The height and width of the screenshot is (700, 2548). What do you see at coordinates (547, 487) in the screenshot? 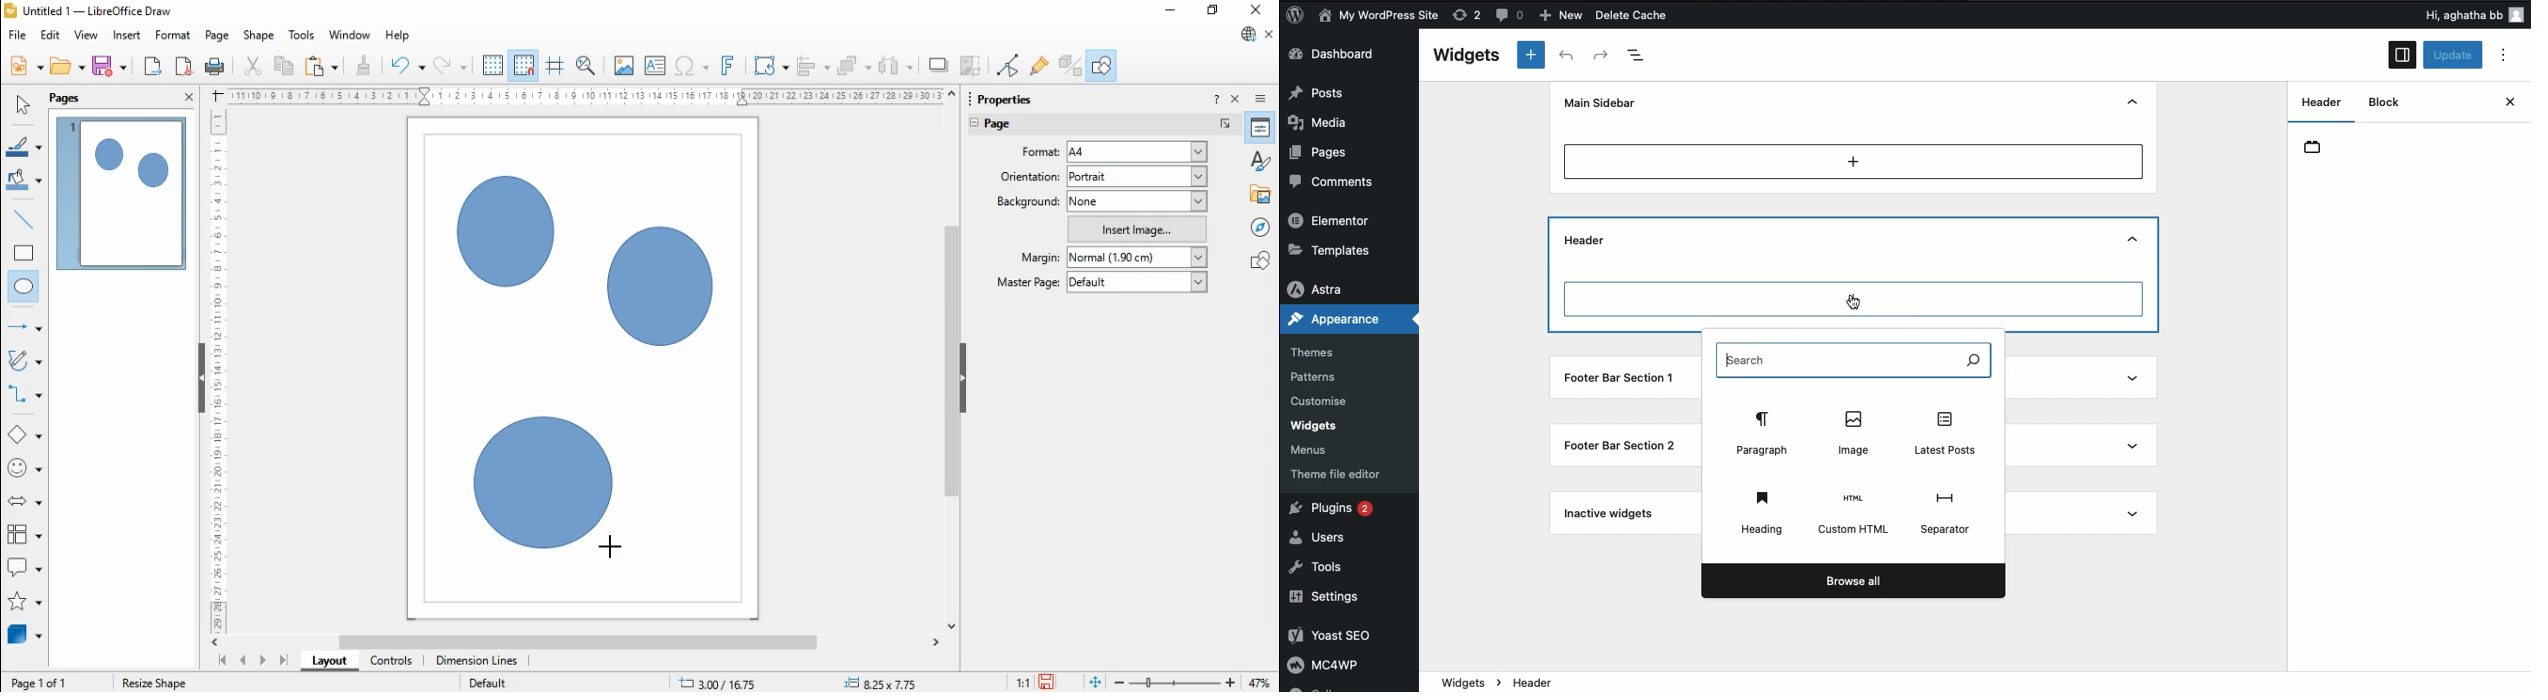
I see `Circle shape` at bounding box center [547, 487].